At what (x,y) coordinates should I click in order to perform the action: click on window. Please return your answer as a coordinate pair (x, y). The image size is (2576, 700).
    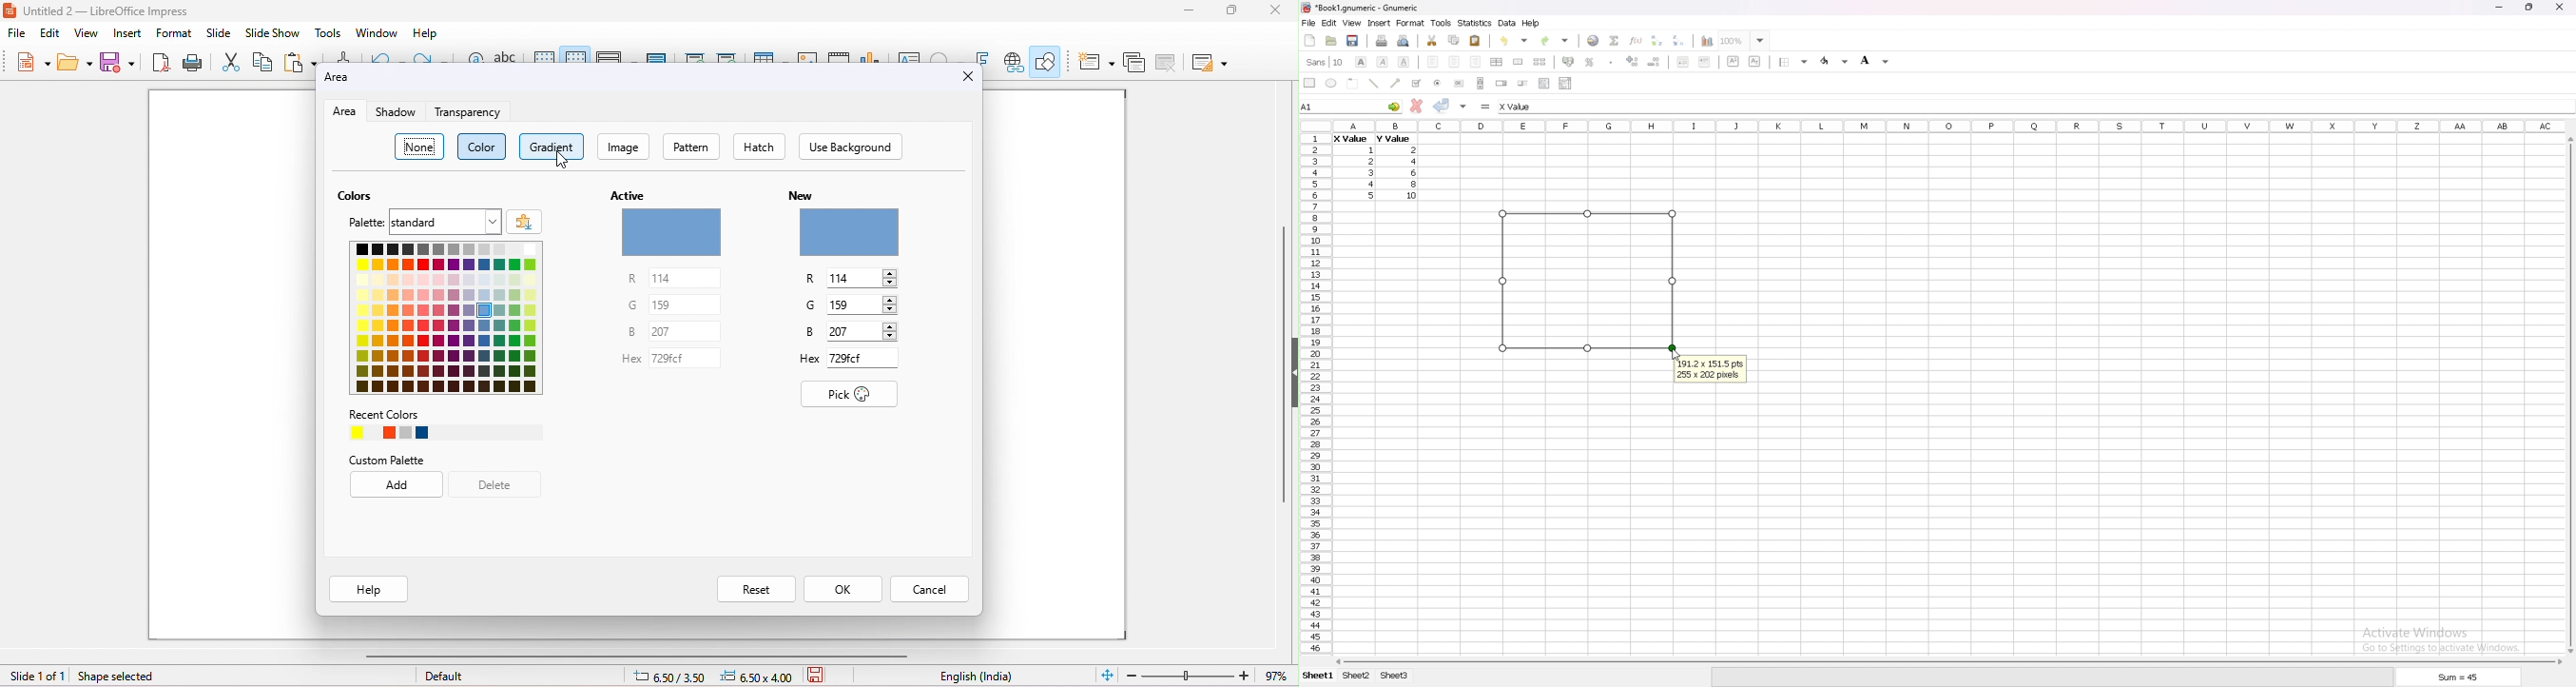
    Looking at the image, I should click on (378, 32).